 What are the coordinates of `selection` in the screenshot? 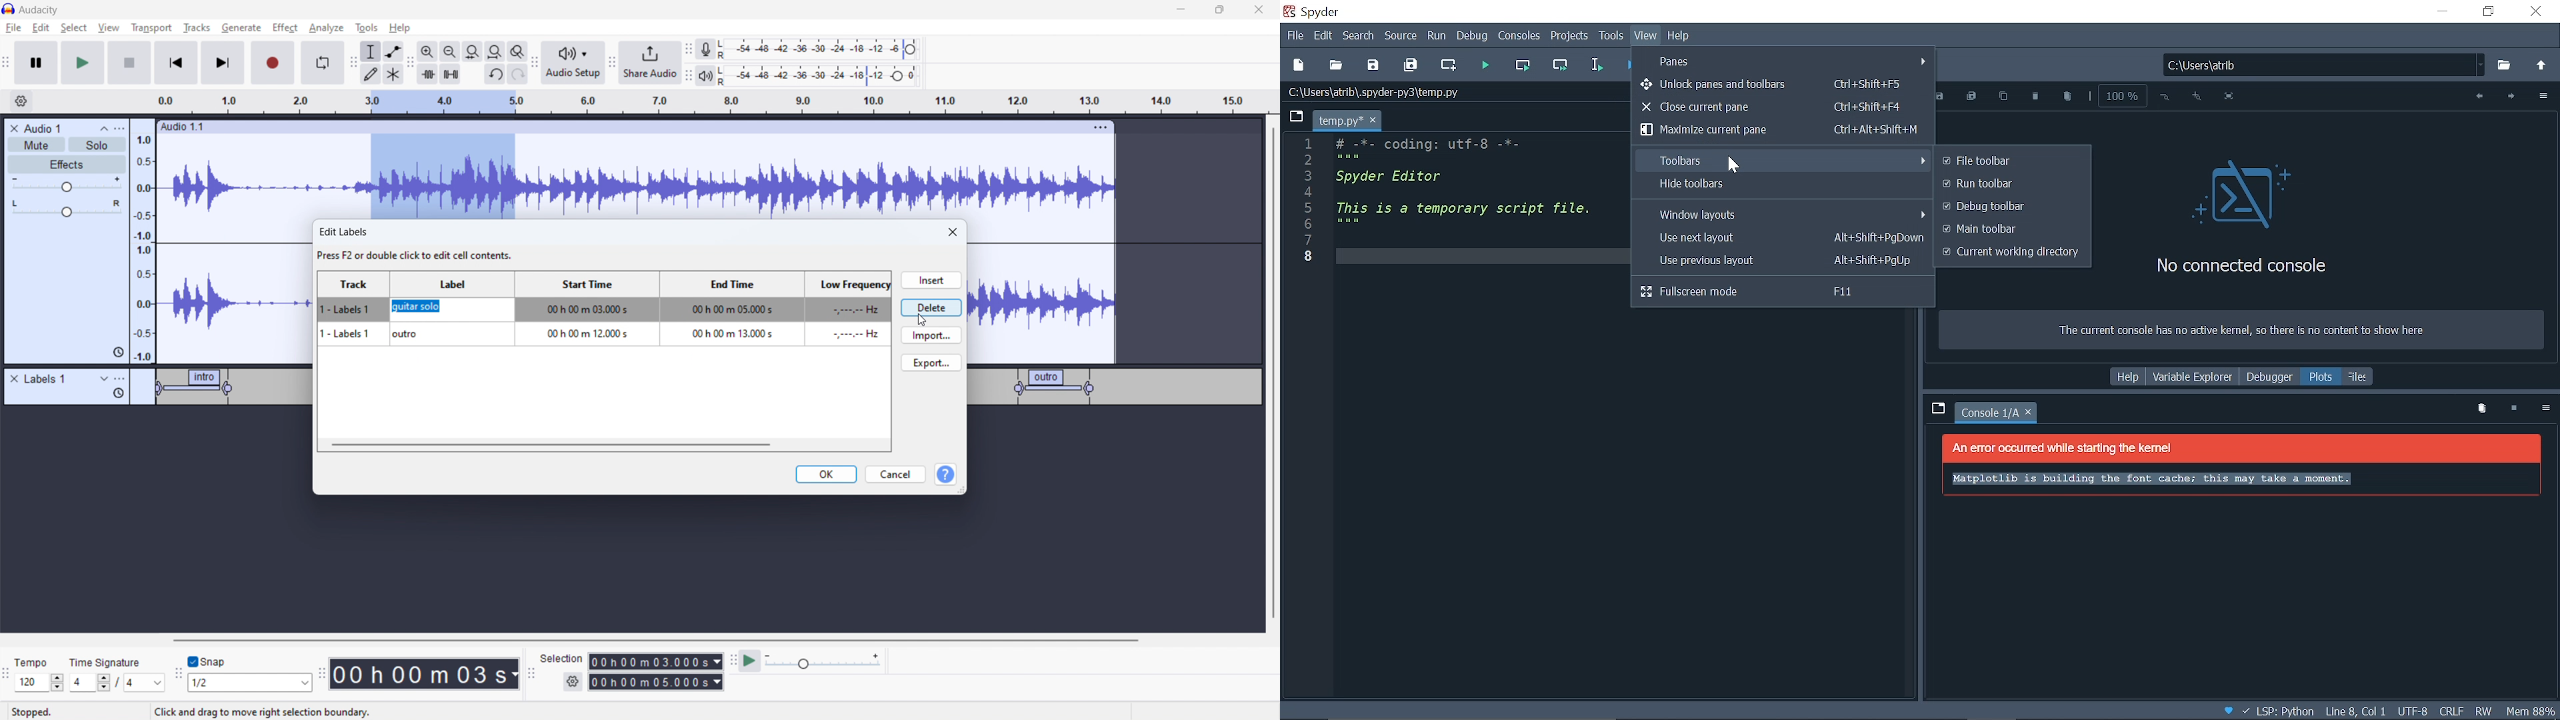 It's located at (561, 659).